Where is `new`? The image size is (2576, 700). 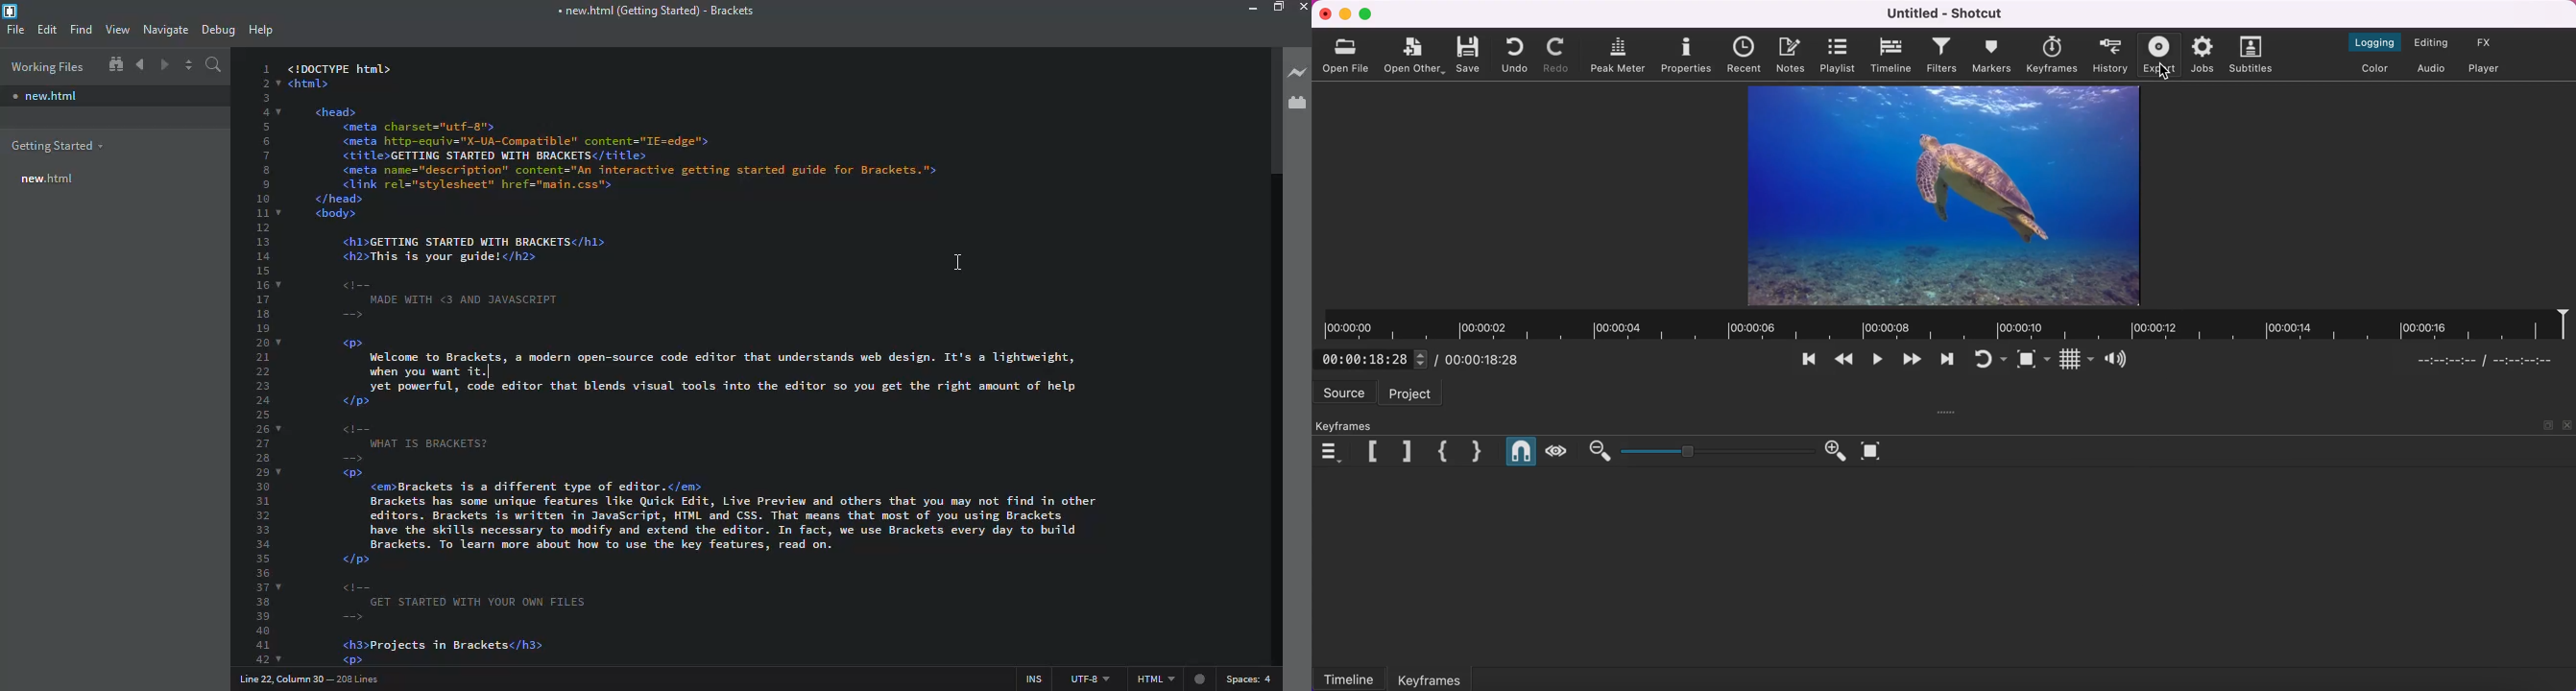
new is located at coordinates (49, 178).